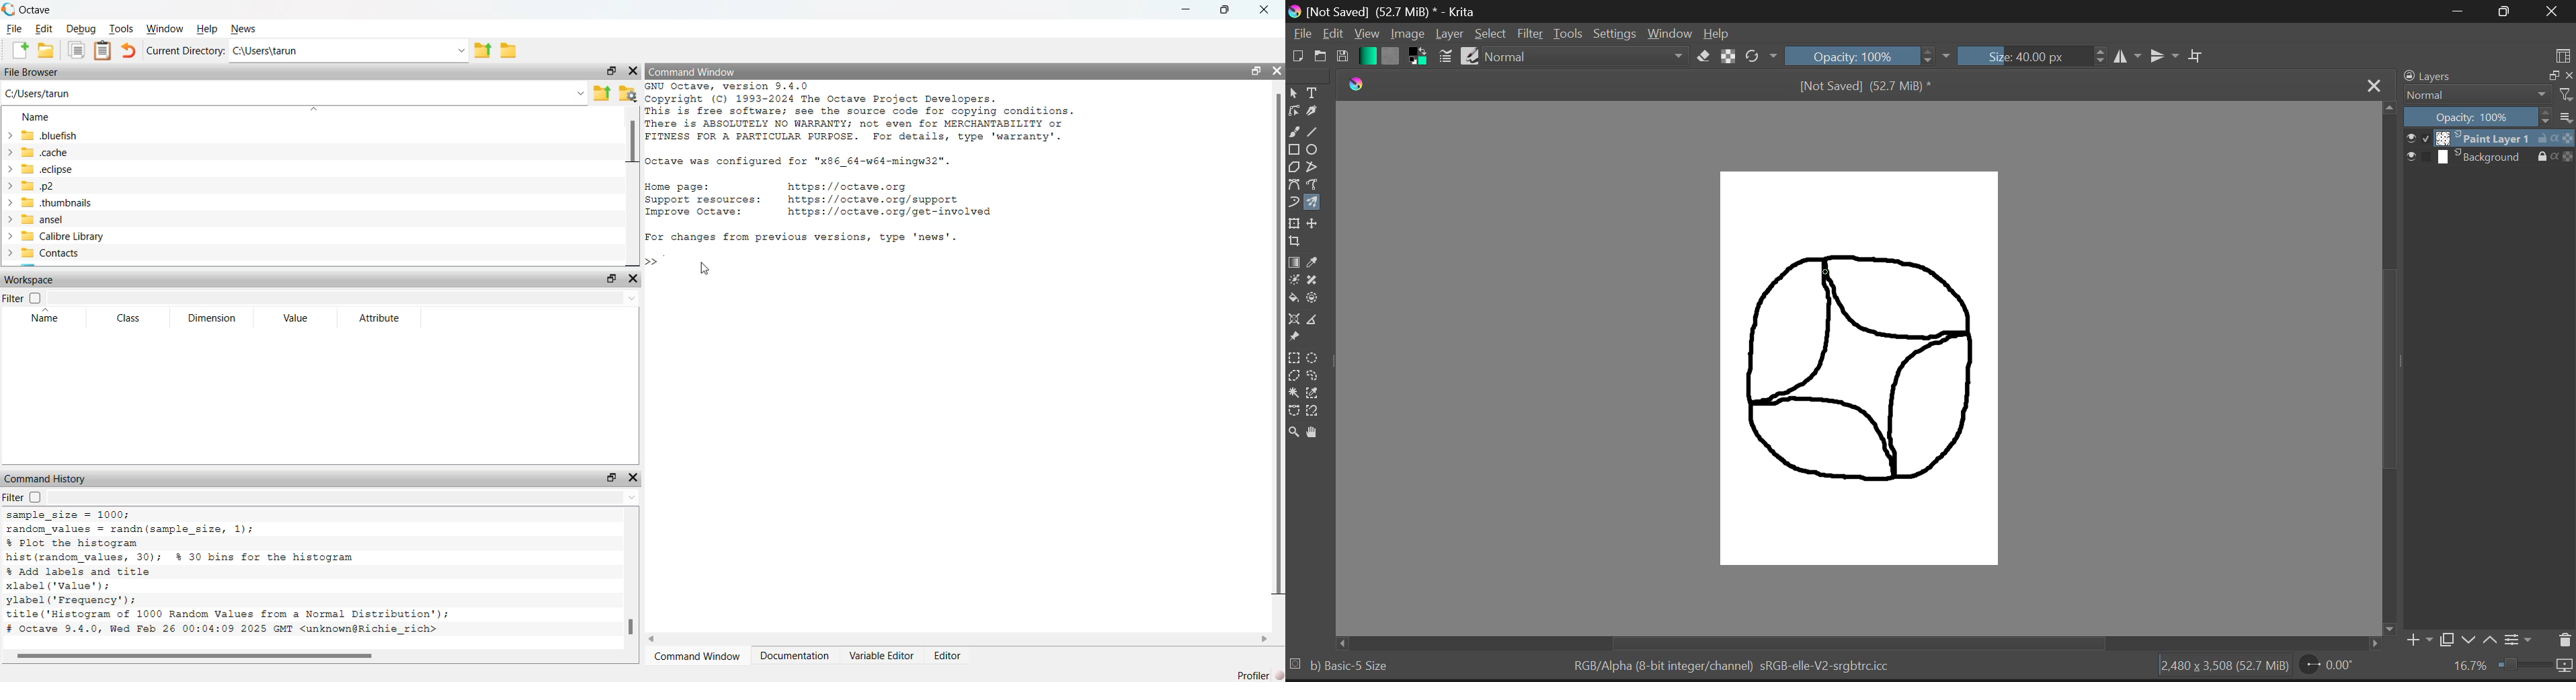  I want to click on Save, so click(1342, 57).